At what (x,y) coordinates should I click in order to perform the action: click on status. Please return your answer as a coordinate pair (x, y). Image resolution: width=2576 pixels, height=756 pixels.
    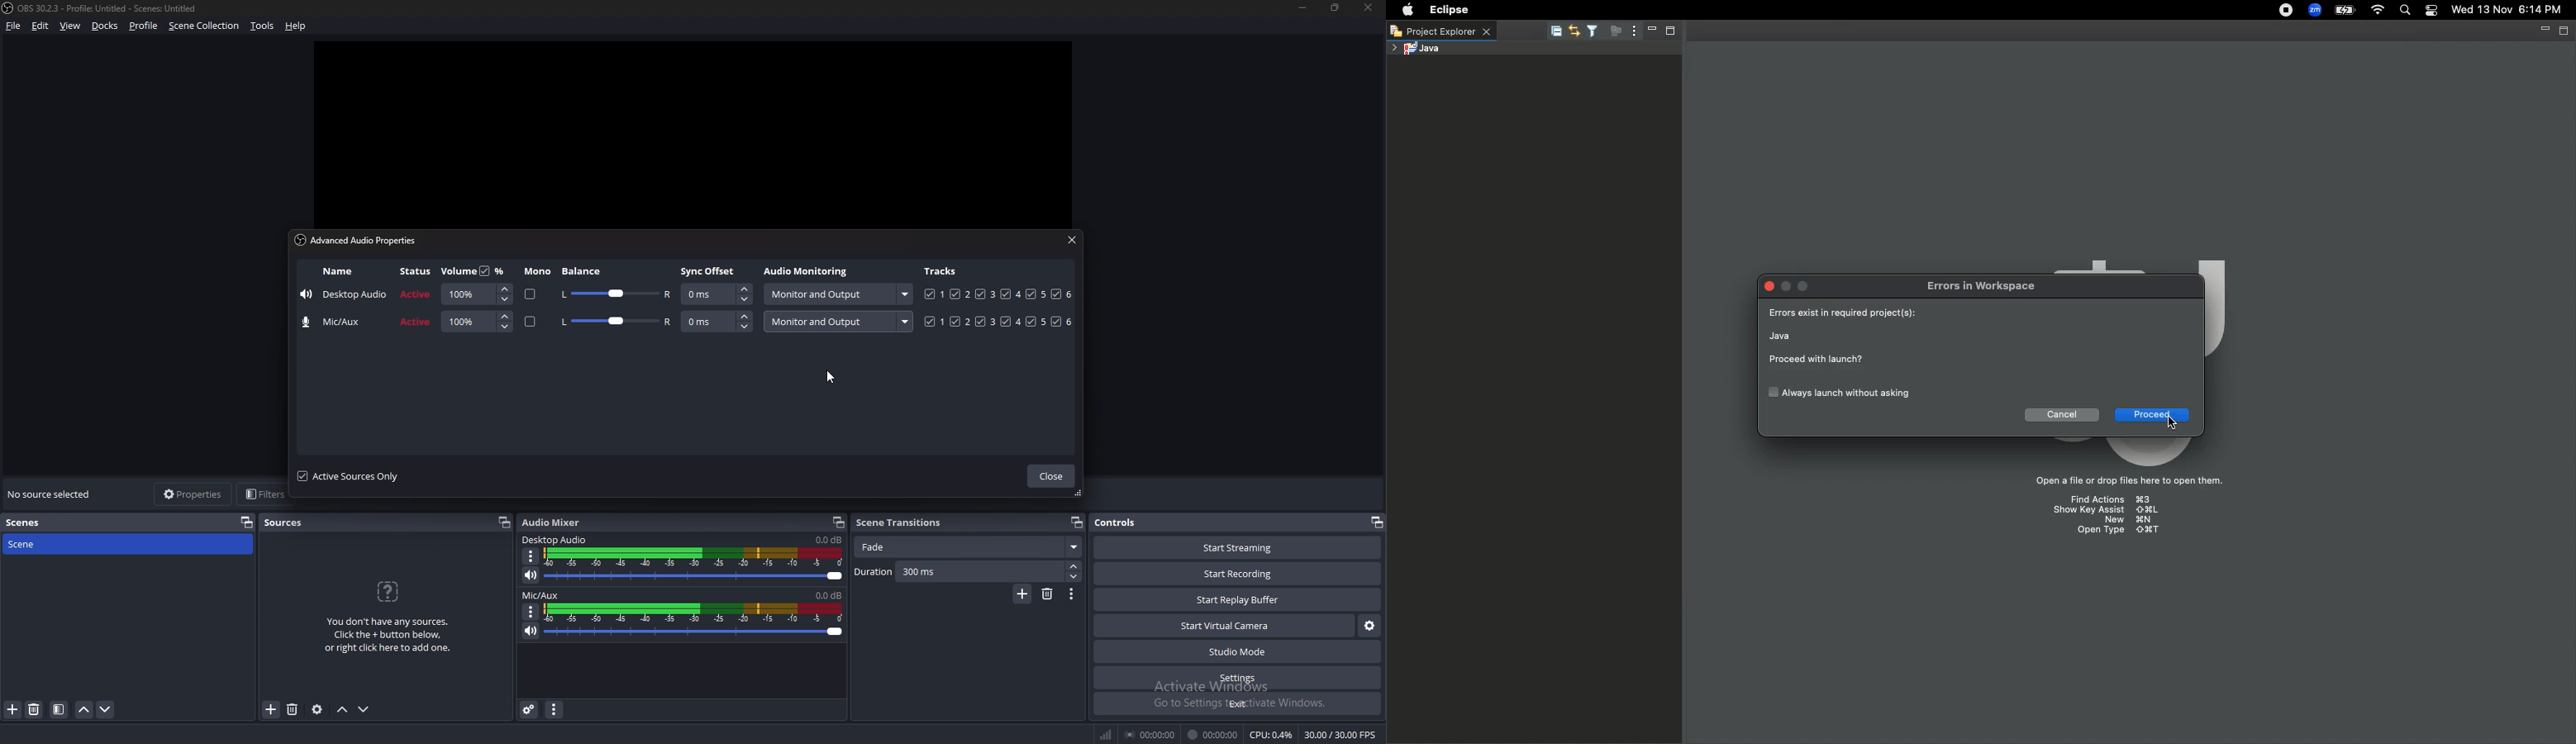
    Looking at the image, I should click on (416, 270).